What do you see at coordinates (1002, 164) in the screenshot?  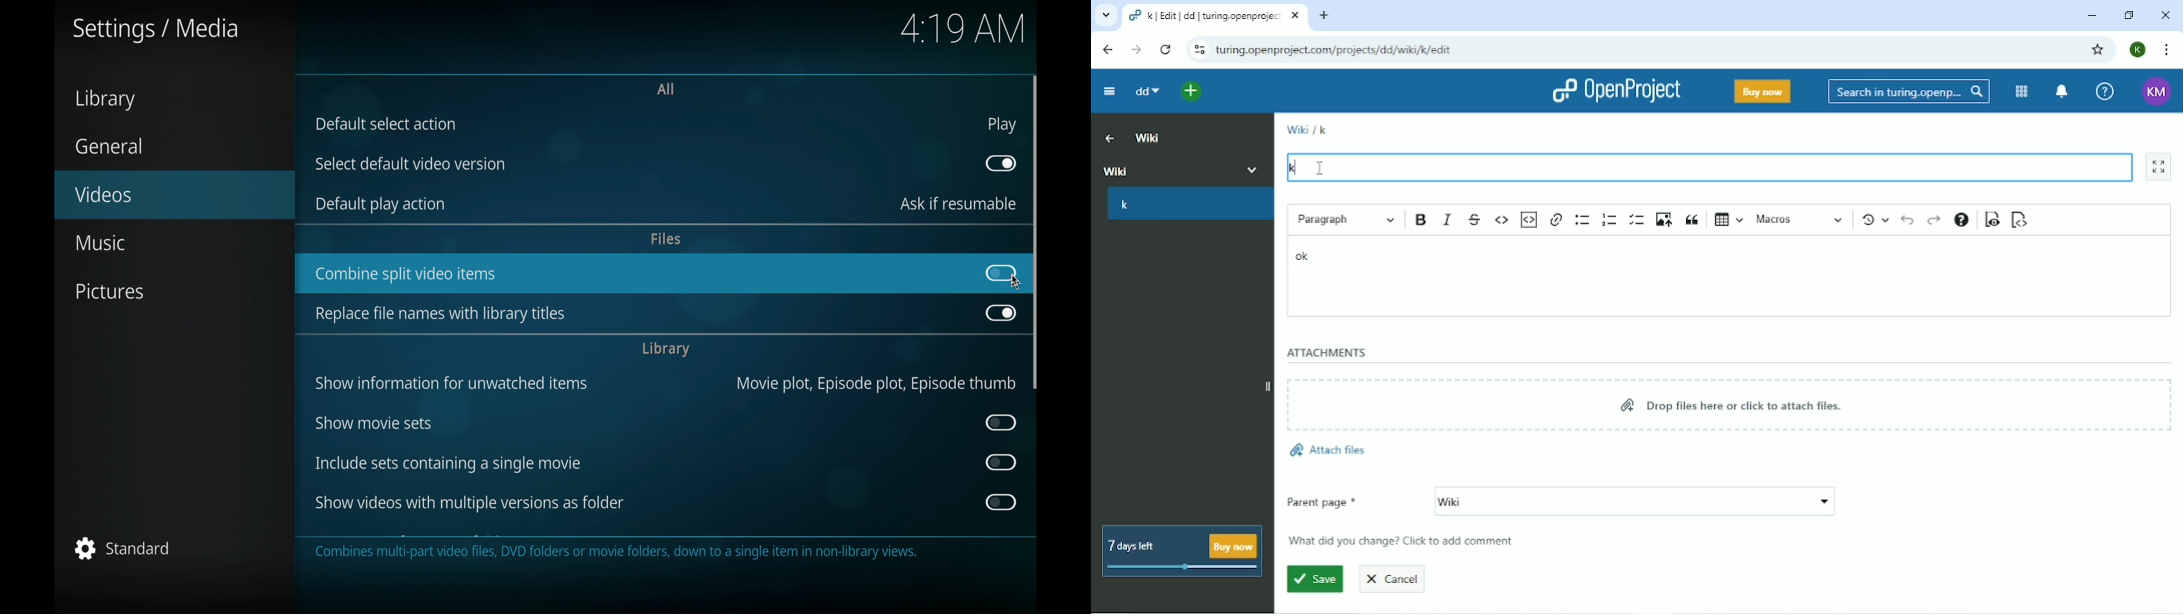 I see `toggle button` at bounding box center [1002, 164].